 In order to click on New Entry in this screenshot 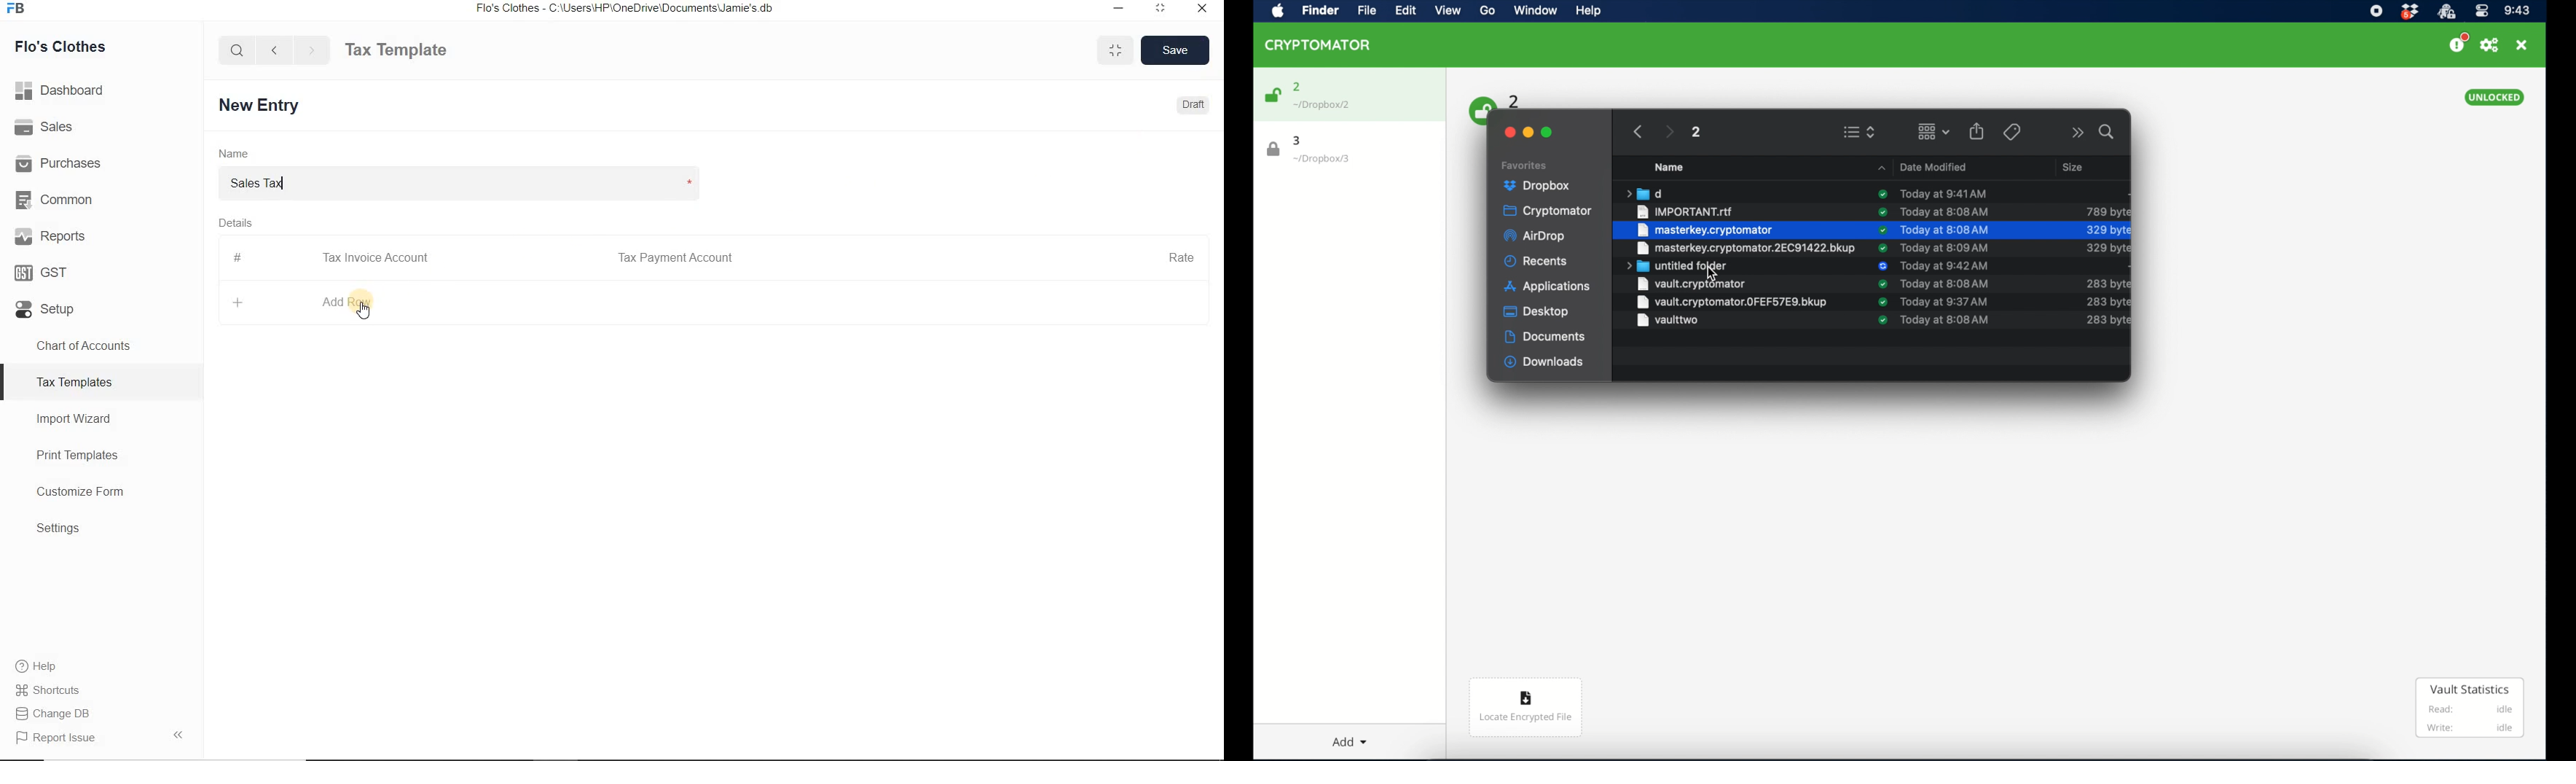, I will do `click(262, 106)`.